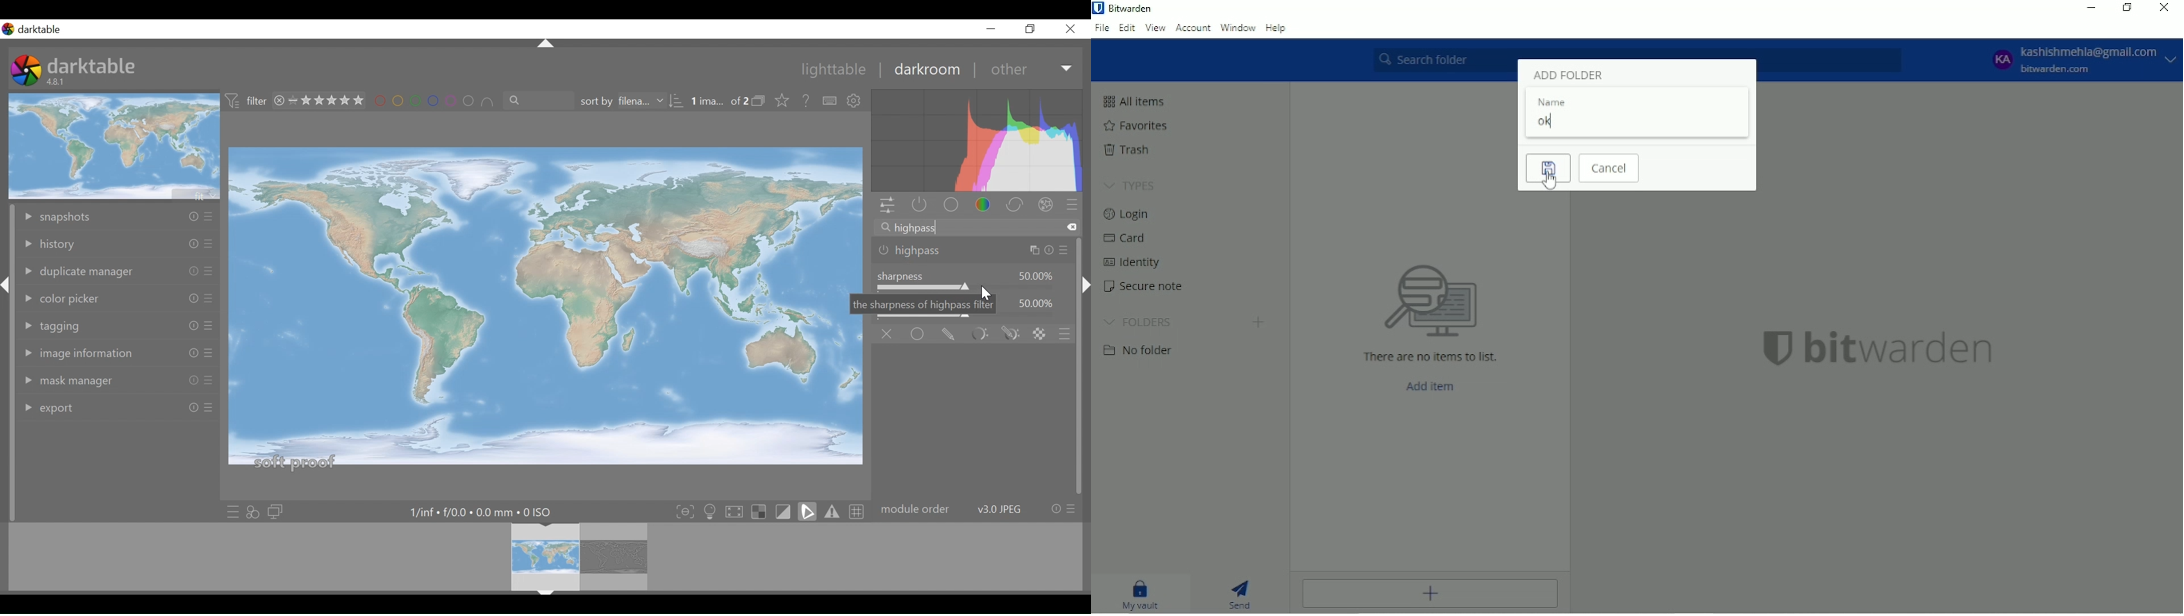  Describe the element at coordinates (118, 323) in the screenshot. I see `tagging` at that location.